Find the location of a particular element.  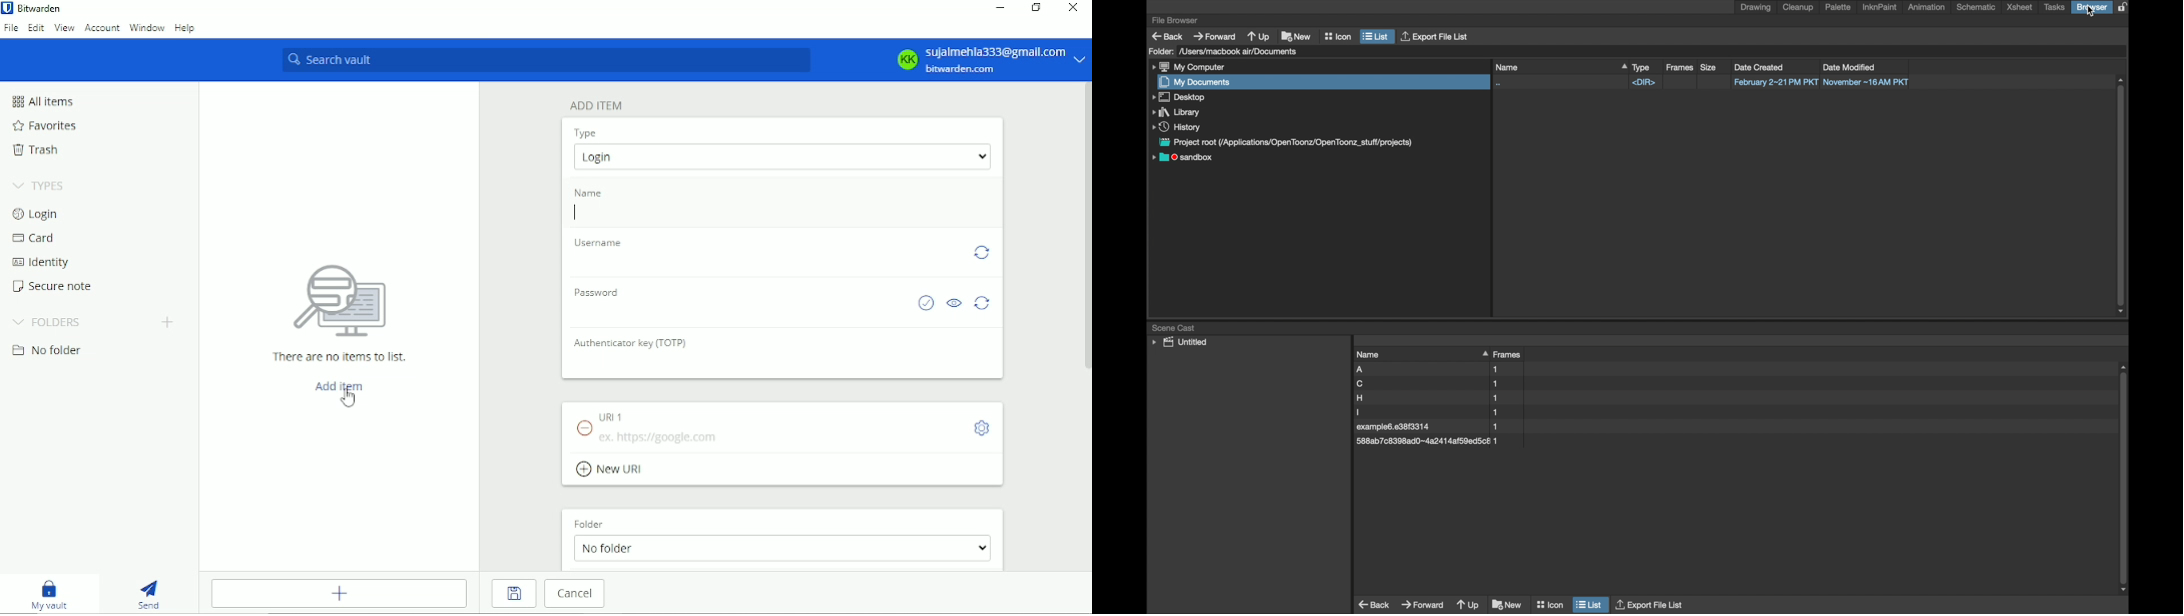

browser is located at coordinates (2093, 7).